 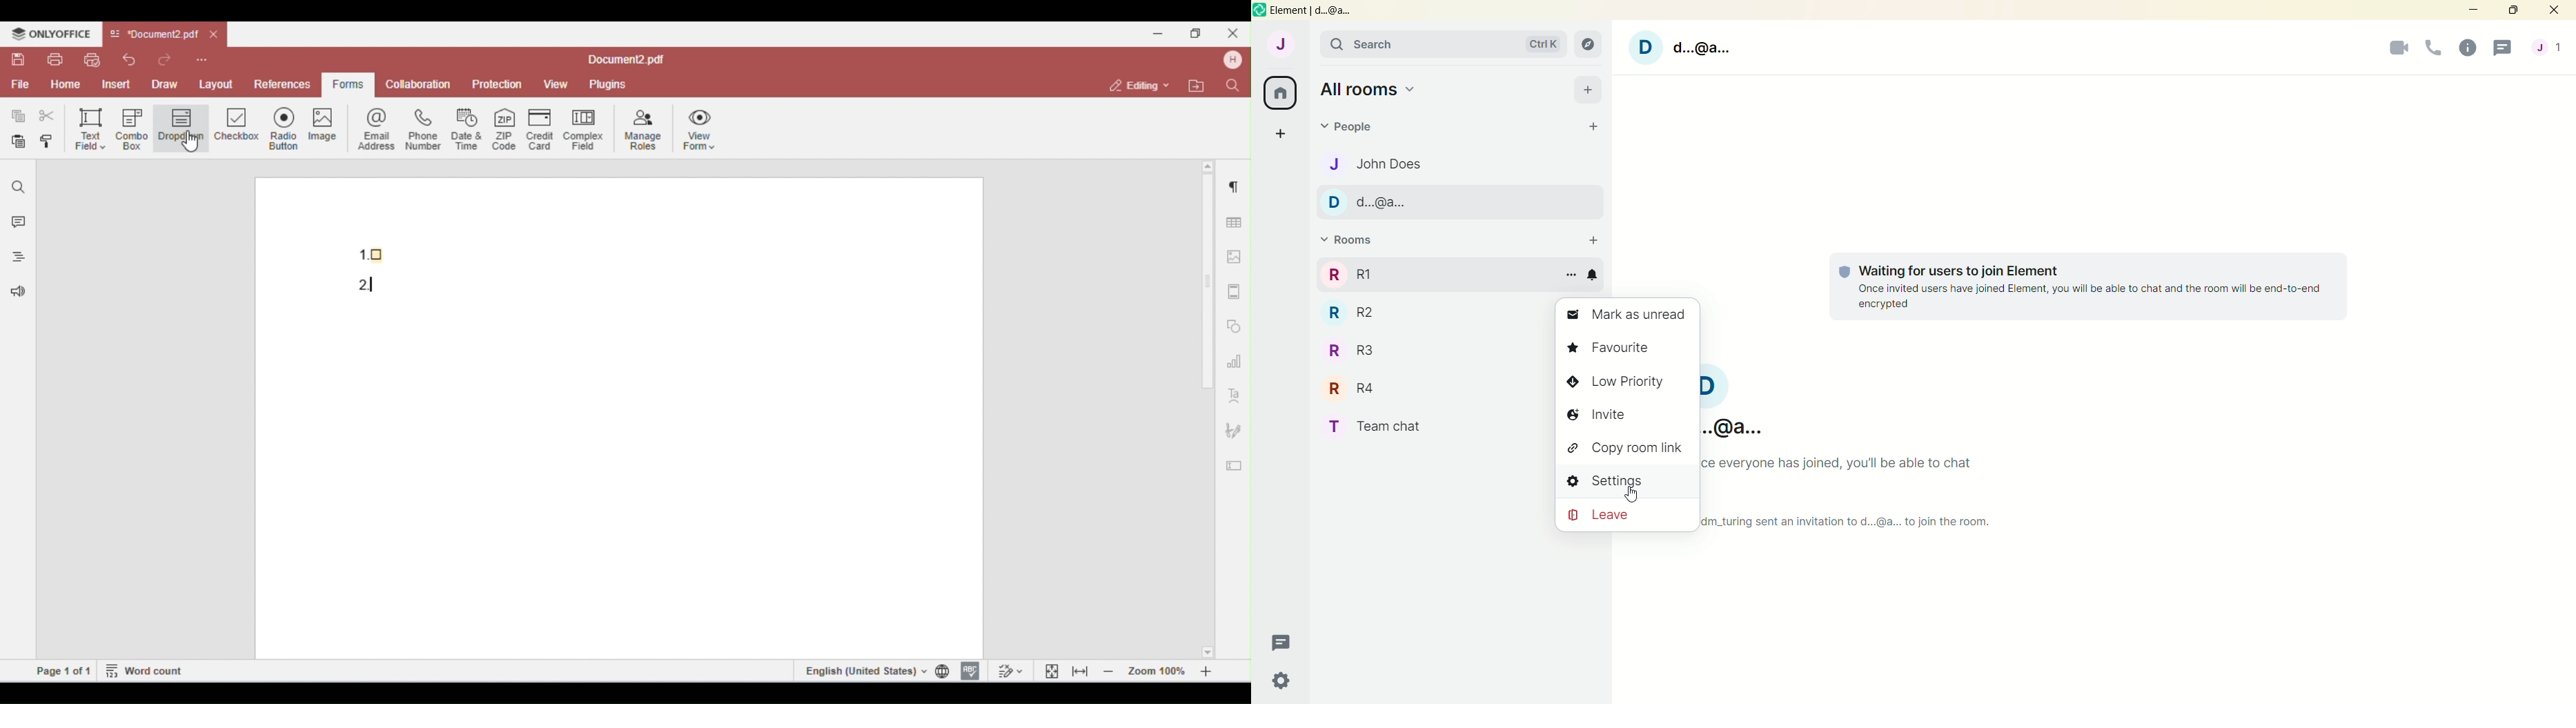 What do you see at coordinates (2500, 49) in the screenshot?
I see `threads` at bounding box center [2500, 49].